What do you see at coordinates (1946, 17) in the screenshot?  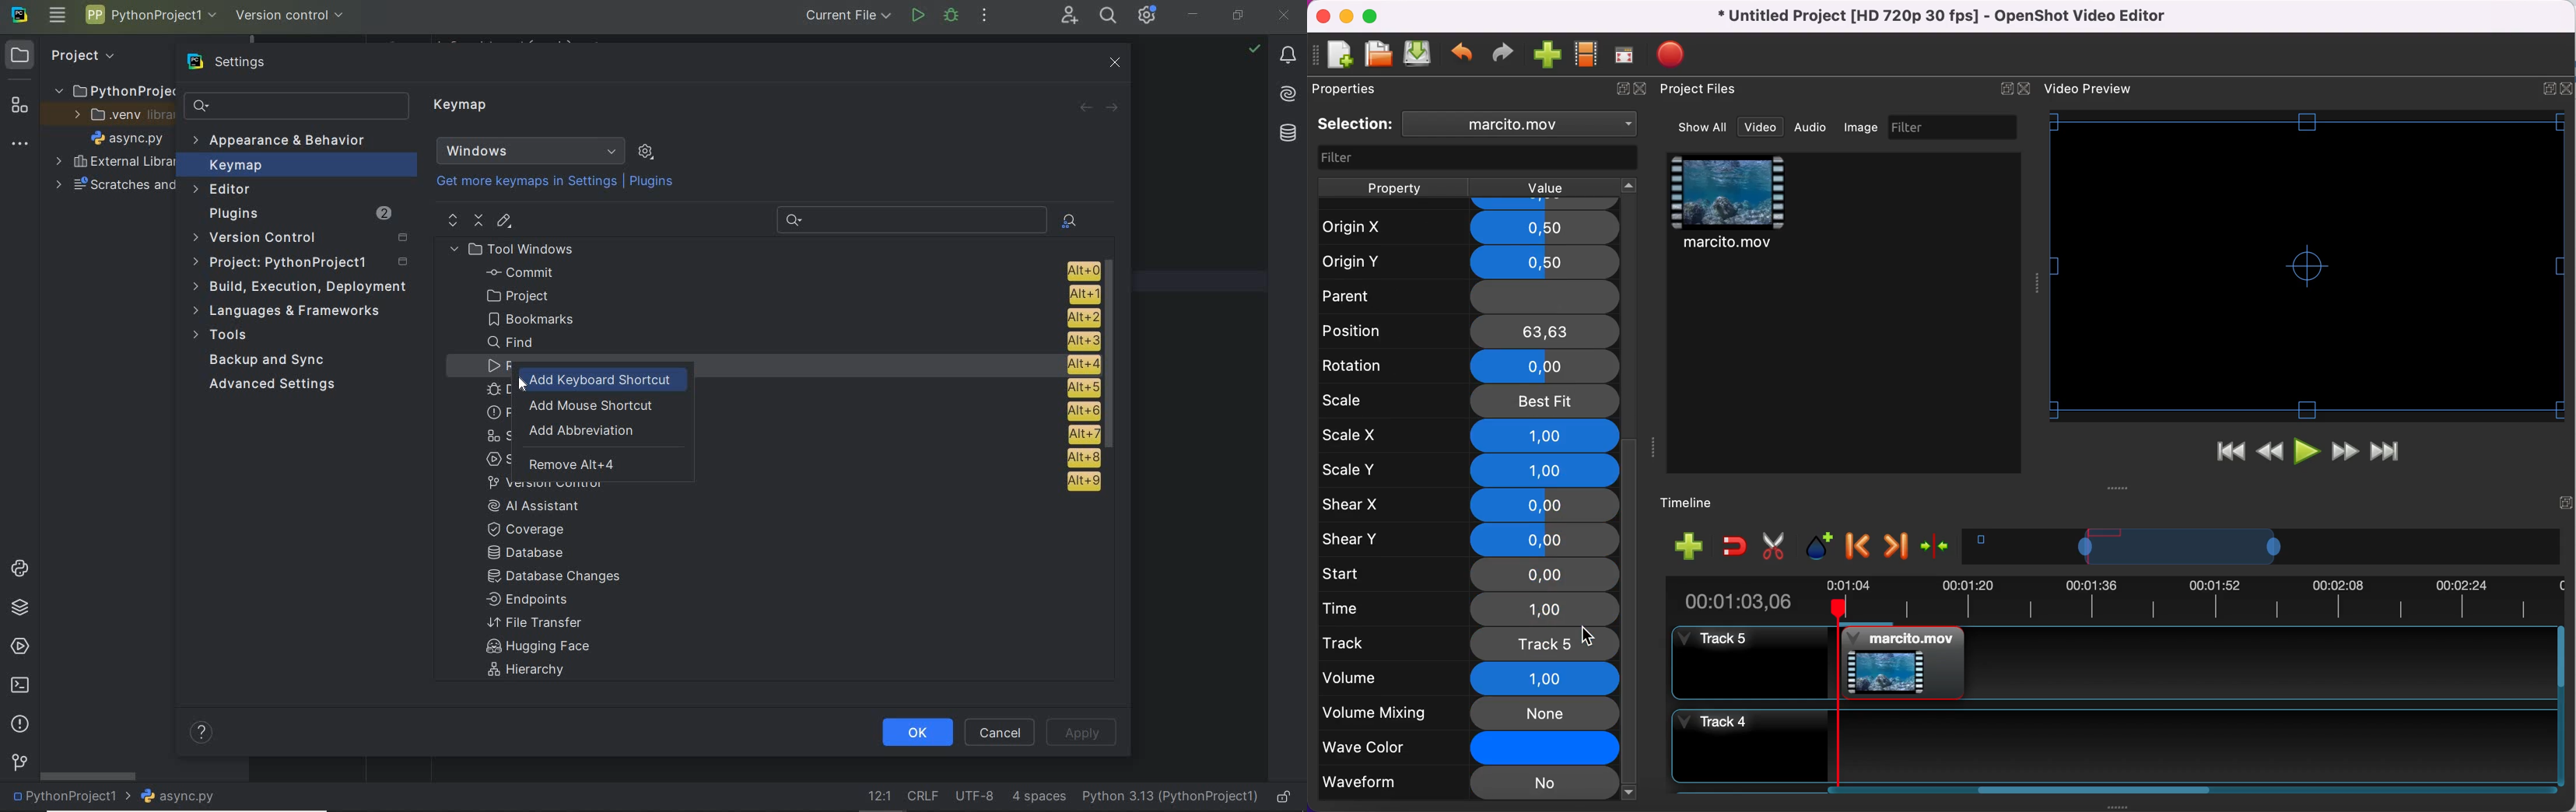 I see `title` at bounding box center [1946, 17].